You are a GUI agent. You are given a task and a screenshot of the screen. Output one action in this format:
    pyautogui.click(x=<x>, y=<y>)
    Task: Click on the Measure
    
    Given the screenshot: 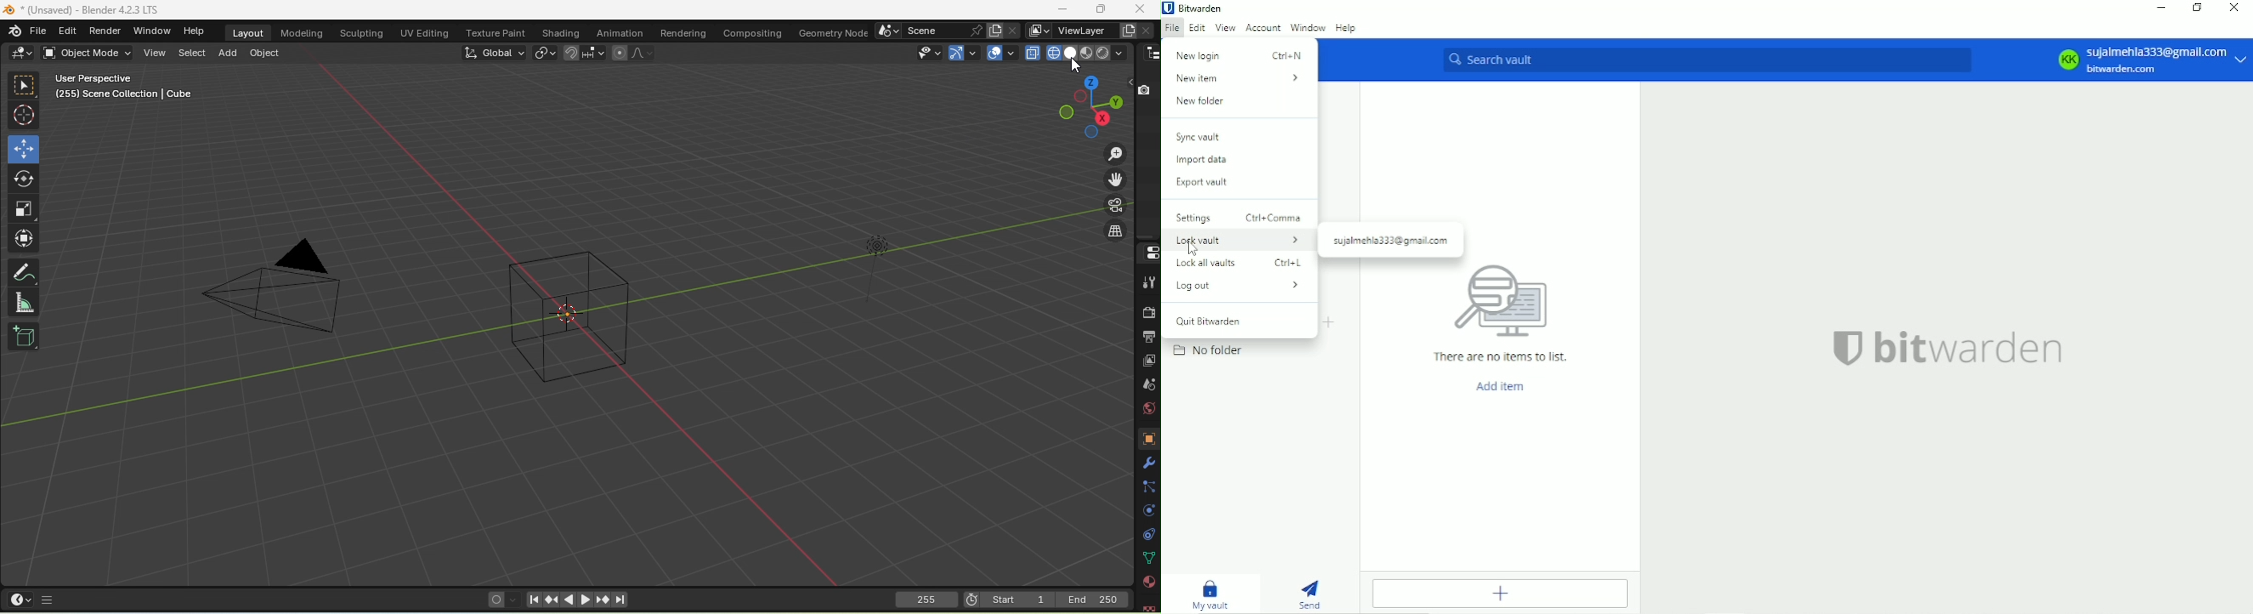 What is the action you would take?
    pyautogui.click(x=23, y=303)
    